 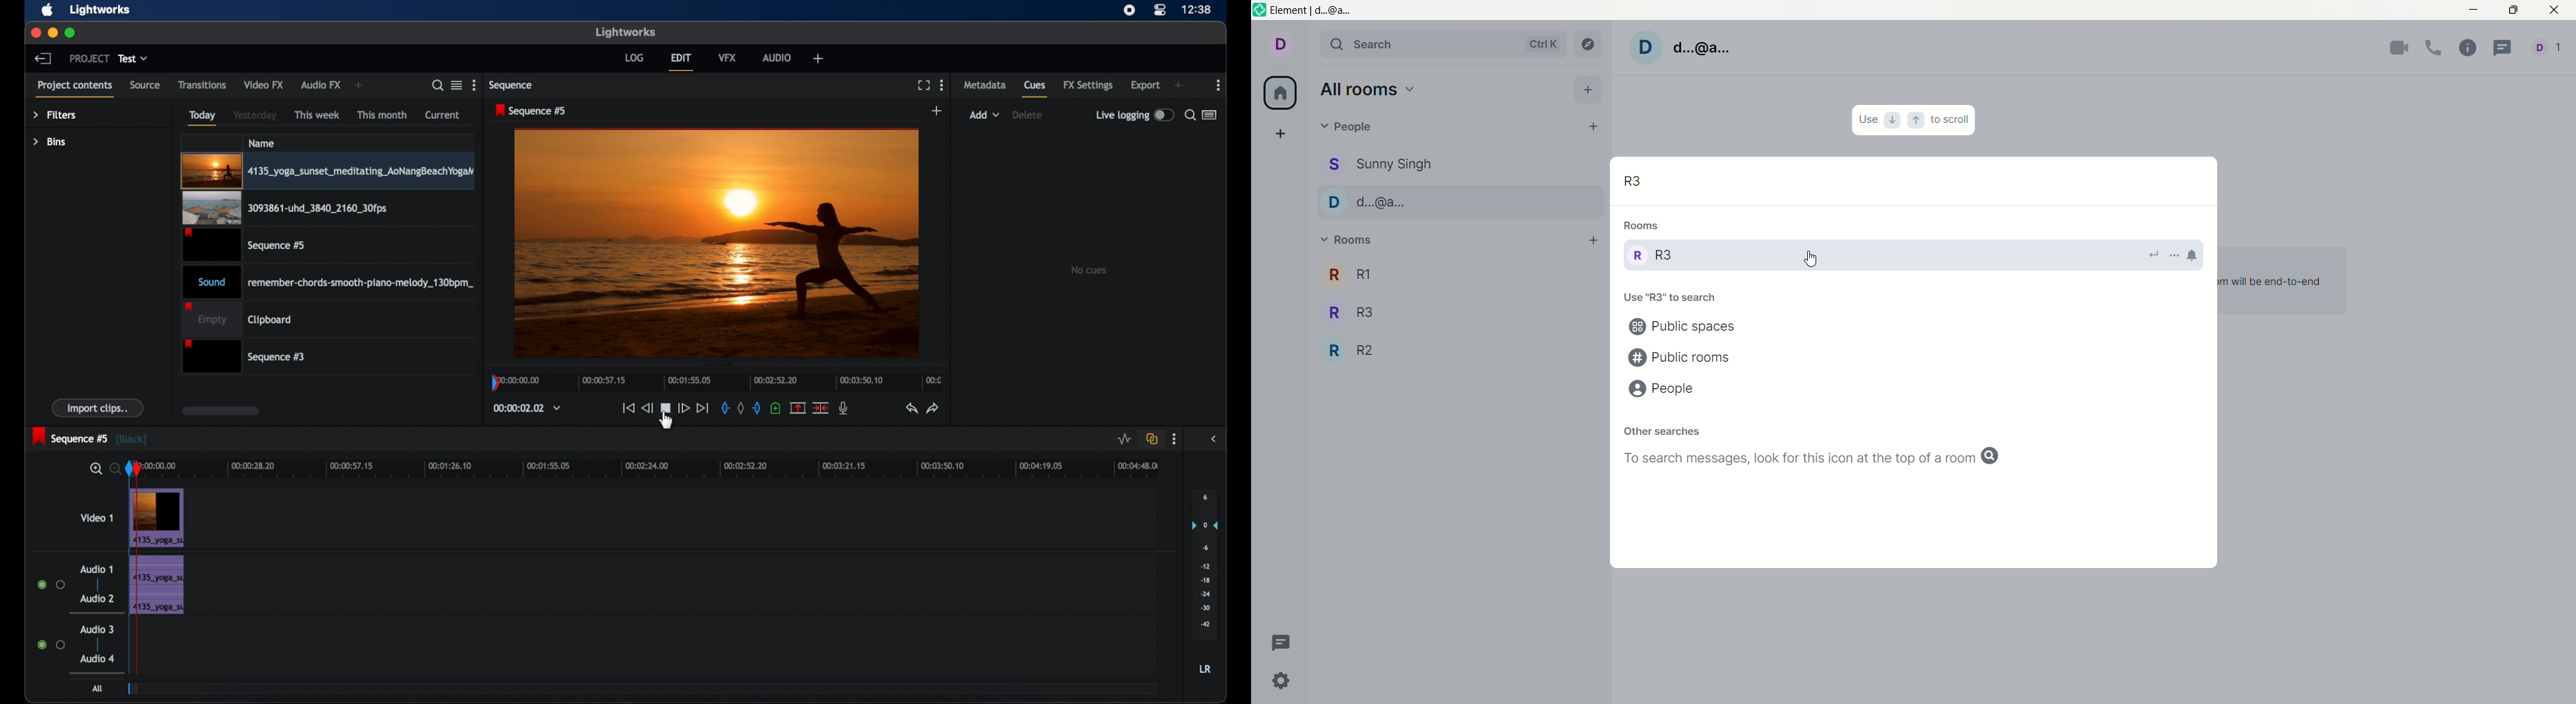 What do you see at coordinates (1210, 115) in the screenshot?
I see `toggle between list or logger view` at bounding box center [1210, 115].